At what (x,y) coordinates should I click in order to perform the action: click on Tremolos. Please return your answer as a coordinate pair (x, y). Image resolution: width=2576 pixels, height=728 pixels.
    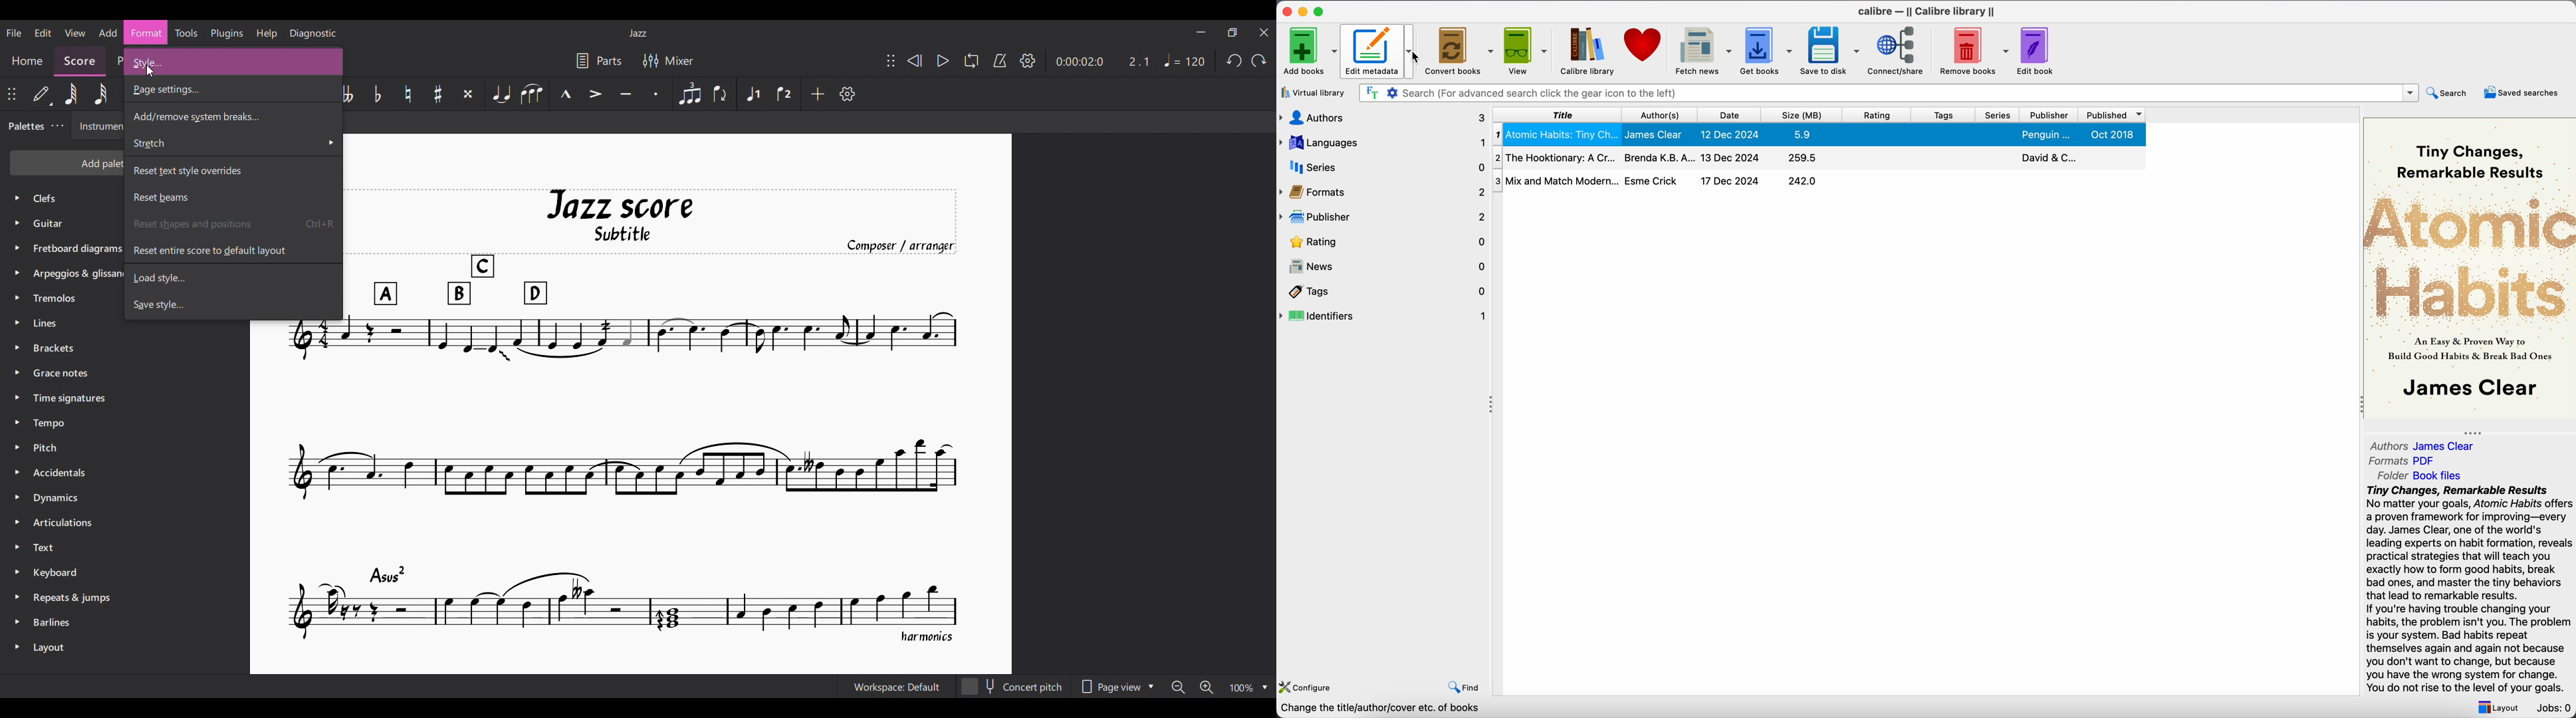
    Looking at the image, I should click on (53, 300).